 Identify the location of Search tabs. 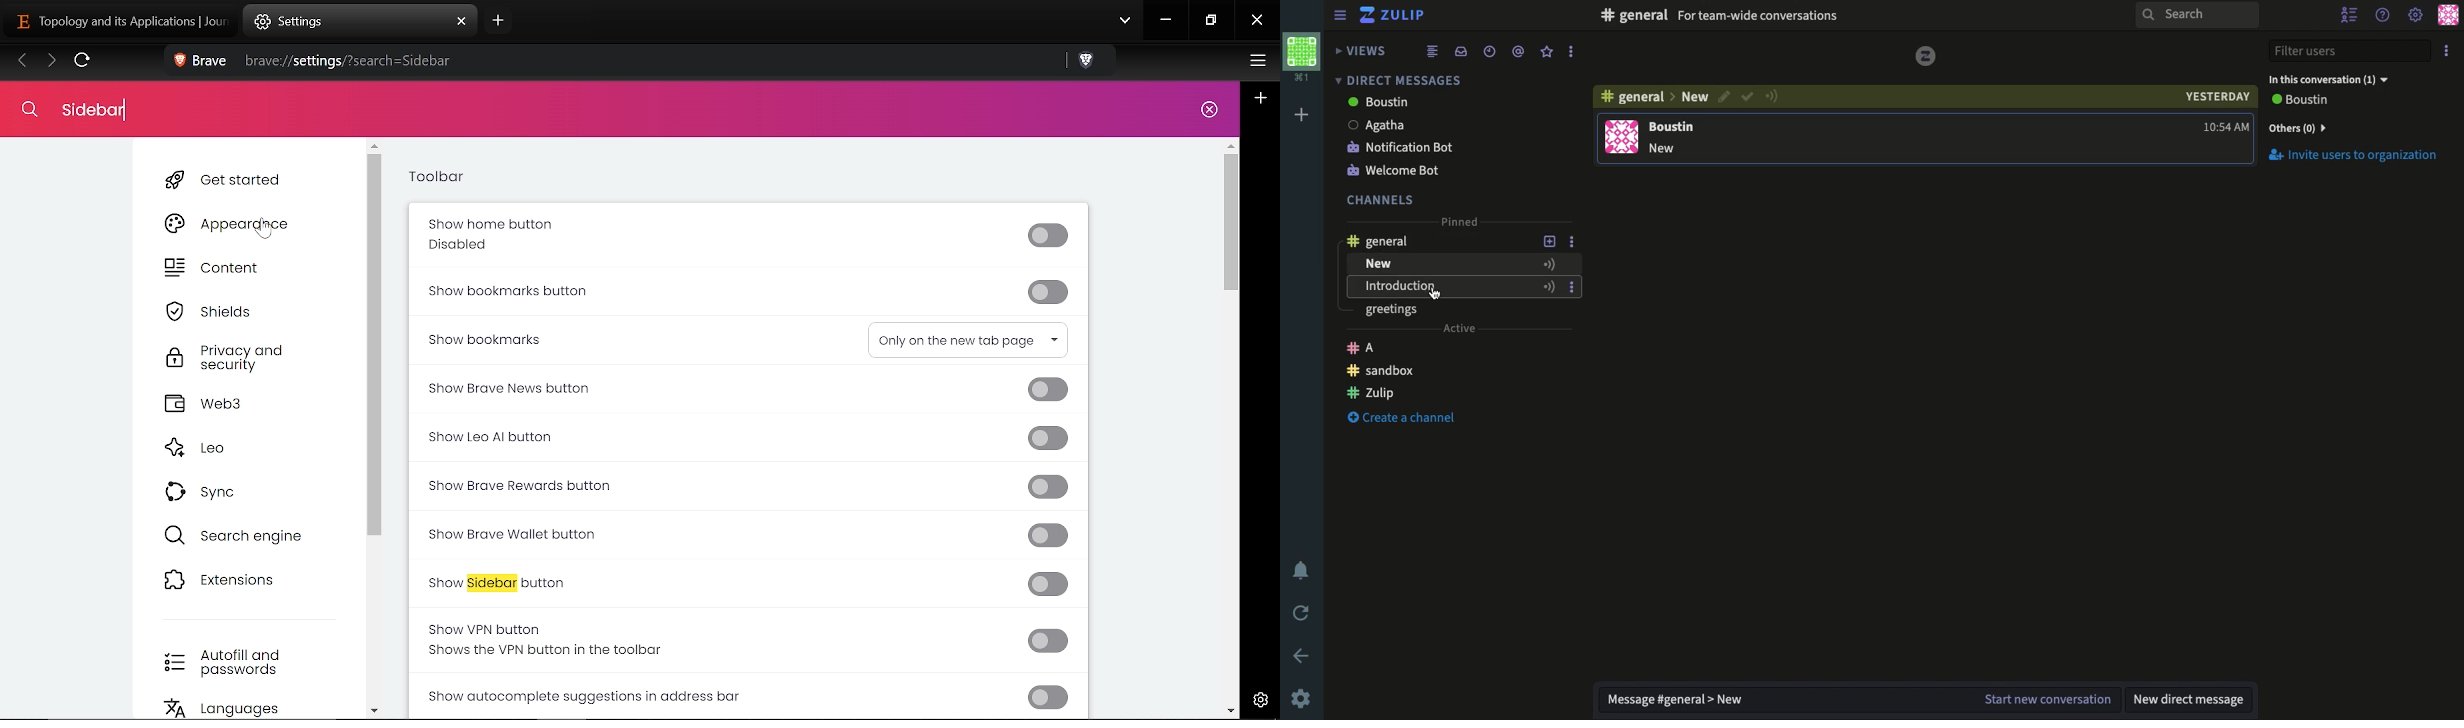
(1125, 22).